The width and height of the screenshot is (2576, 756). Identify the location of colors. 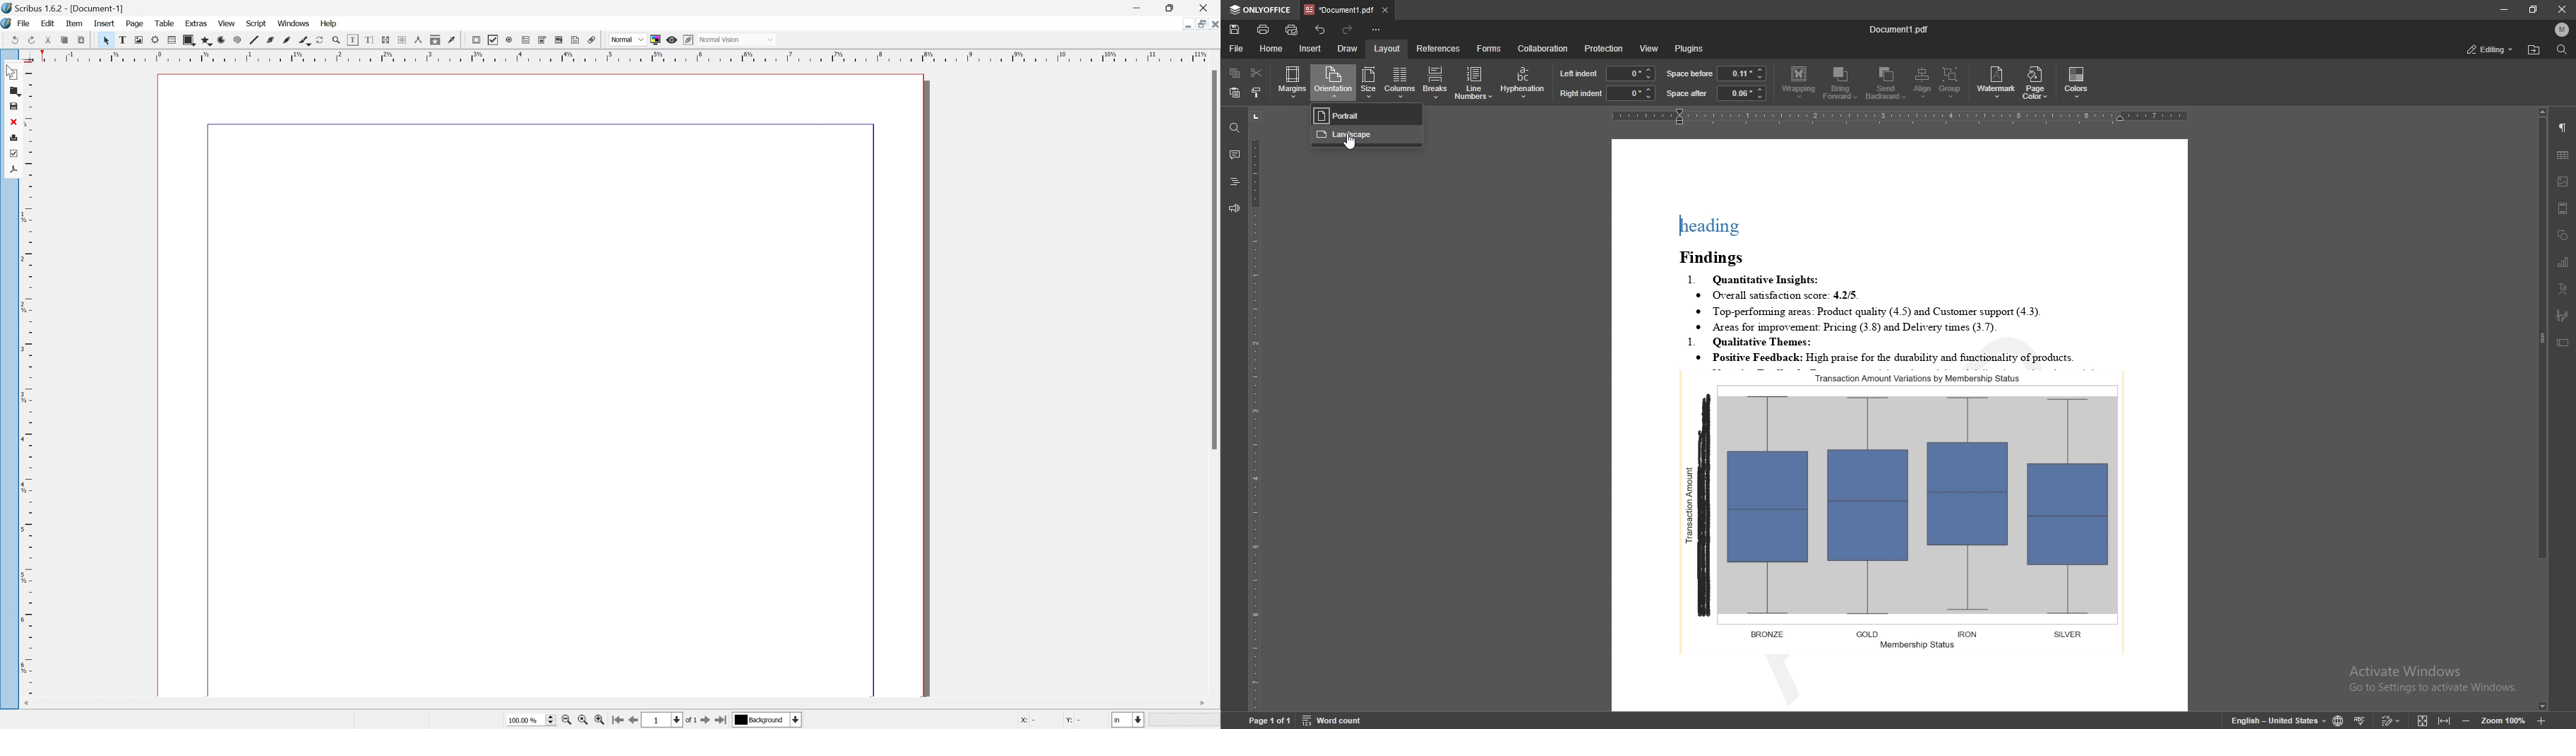
(2077, 81).